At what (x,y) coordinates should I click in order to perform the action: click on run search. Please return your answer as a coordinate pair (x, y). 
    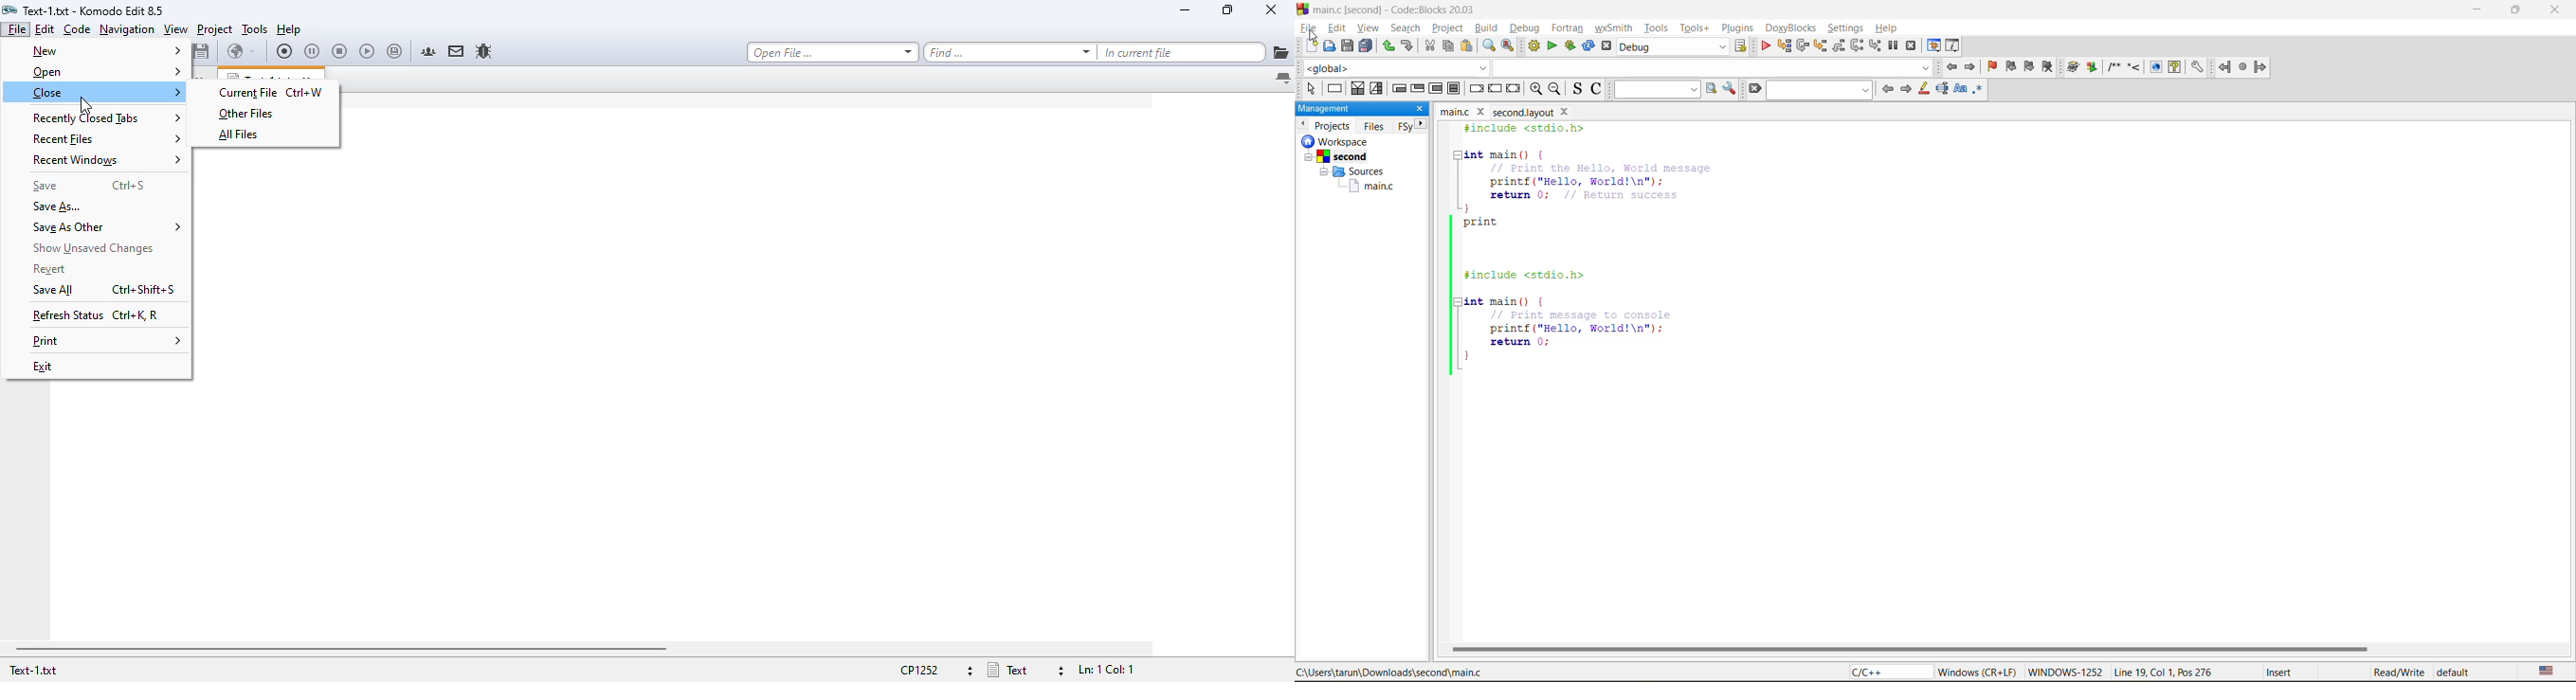
    Looking at the image, I should click on (1713, 90).